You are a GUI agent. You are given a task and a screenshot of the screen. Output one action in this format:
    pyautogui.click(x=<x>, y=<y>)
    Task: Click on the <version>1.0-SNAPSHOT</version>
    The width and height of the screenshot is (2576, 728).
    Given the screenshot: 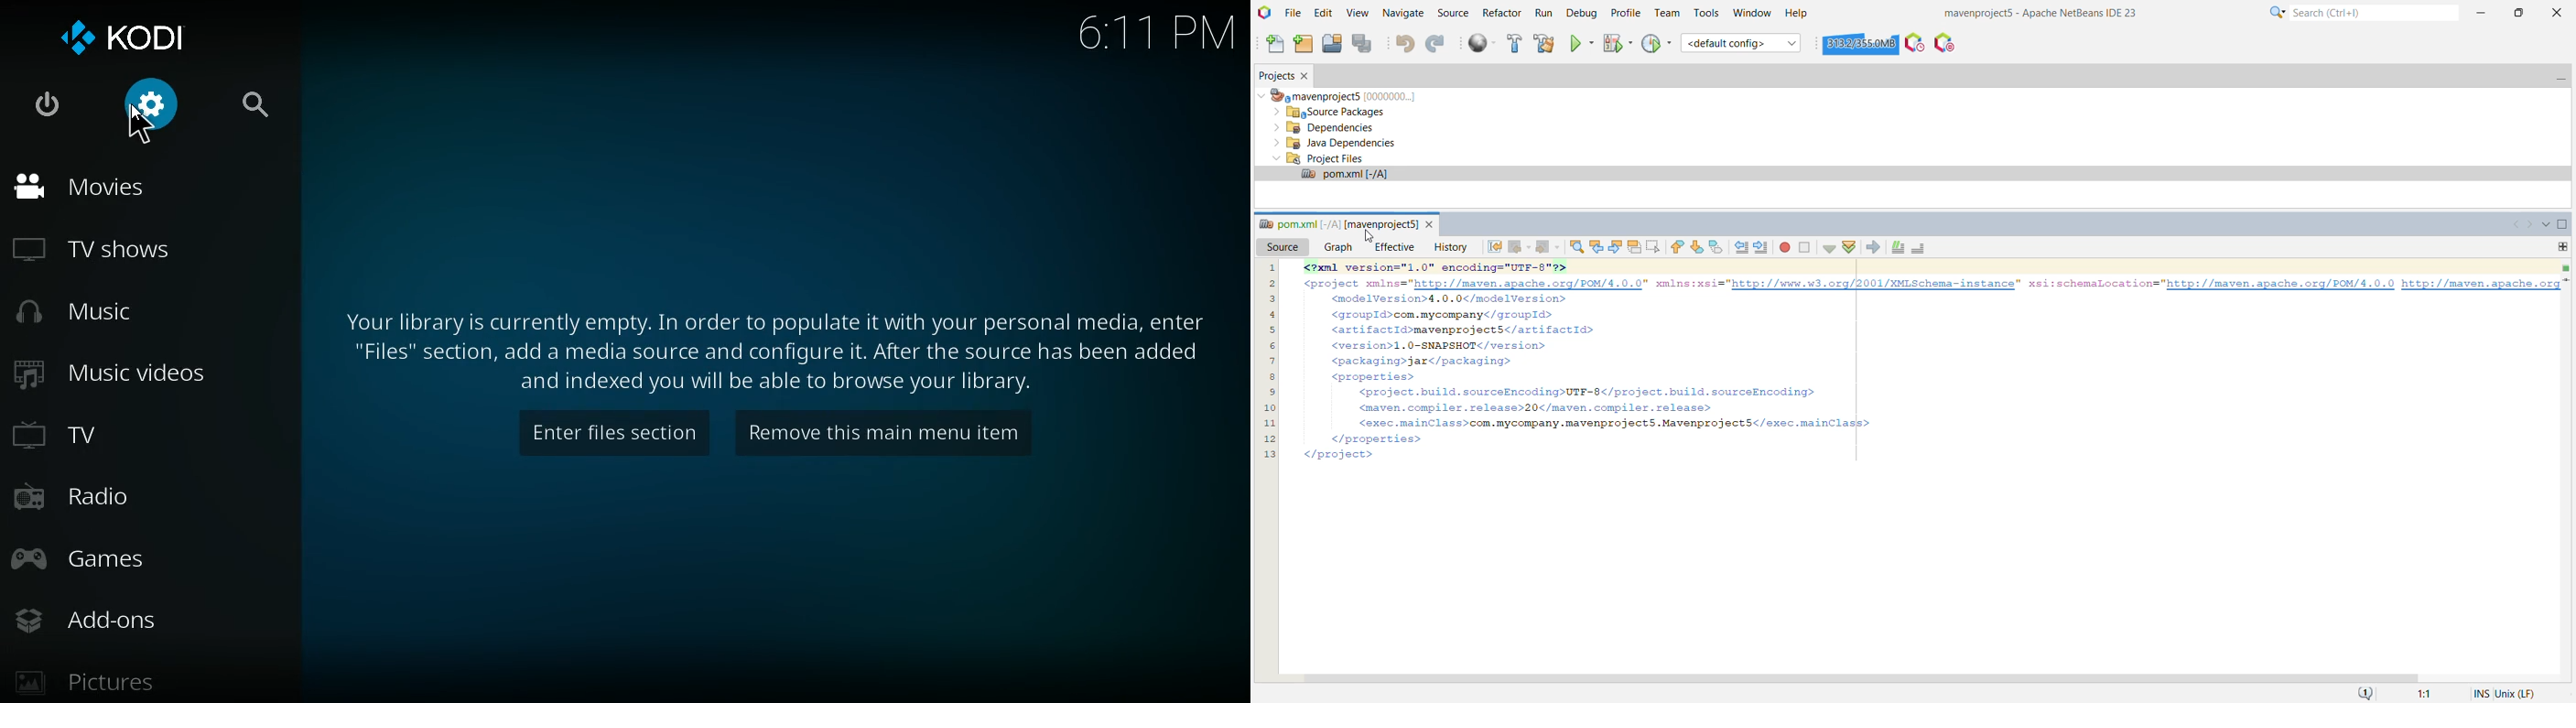 What is the action you would take?
    pyautogui.click(x=1442, y=345)
    